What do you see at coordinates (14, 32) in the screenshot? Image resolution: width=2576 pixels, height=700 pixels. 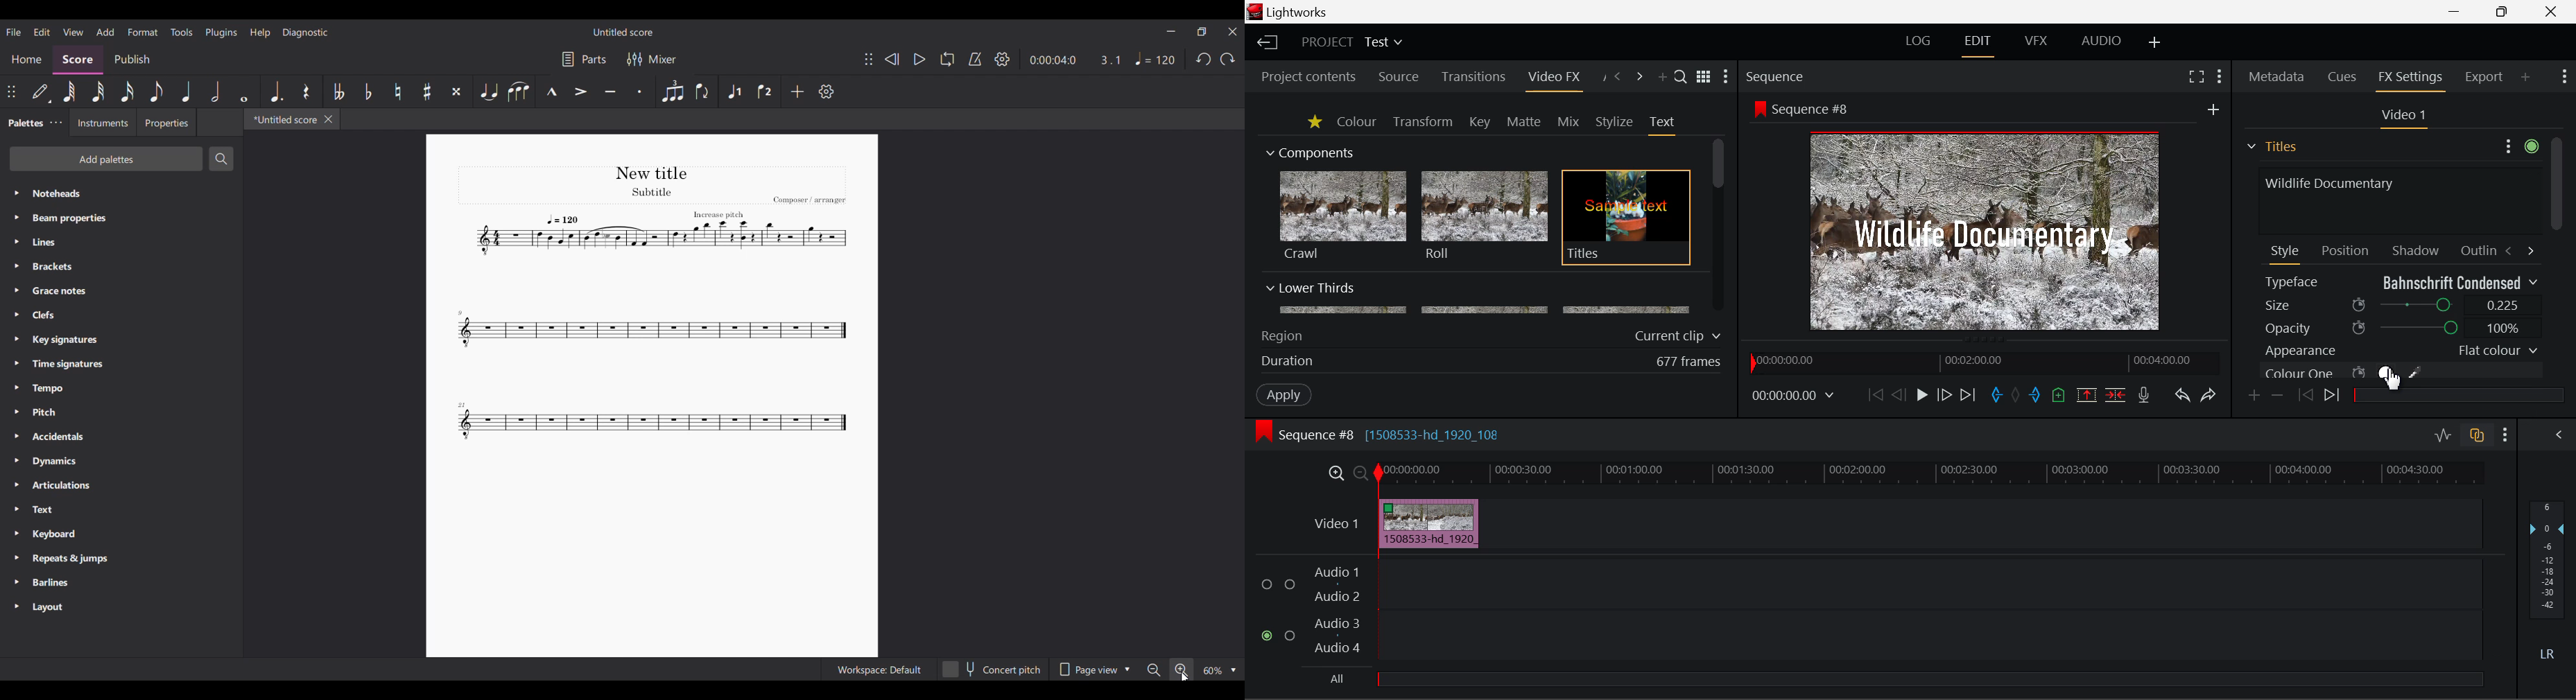 I see `File menu` at bounding box center [14, 32].